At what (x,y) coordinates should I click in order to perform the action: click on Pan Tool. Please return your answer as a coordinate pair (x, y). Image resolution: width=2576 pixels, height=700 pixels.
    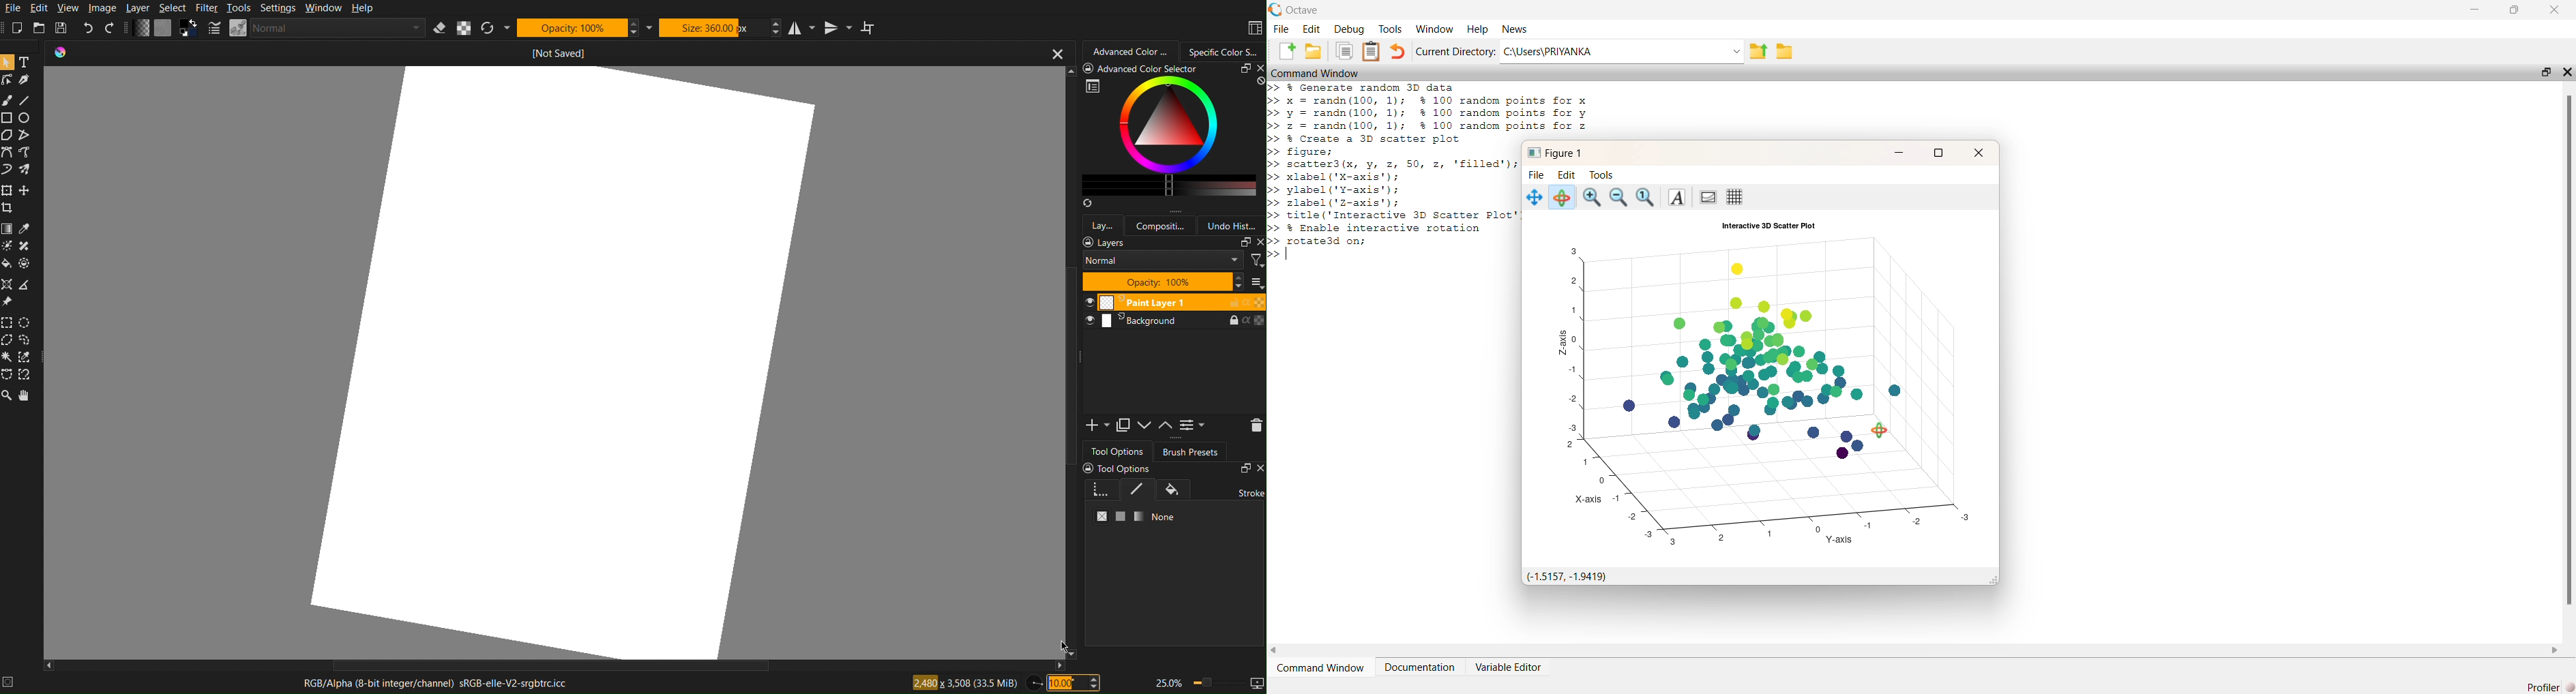
    Looking at the image, I should click on (24, 396).